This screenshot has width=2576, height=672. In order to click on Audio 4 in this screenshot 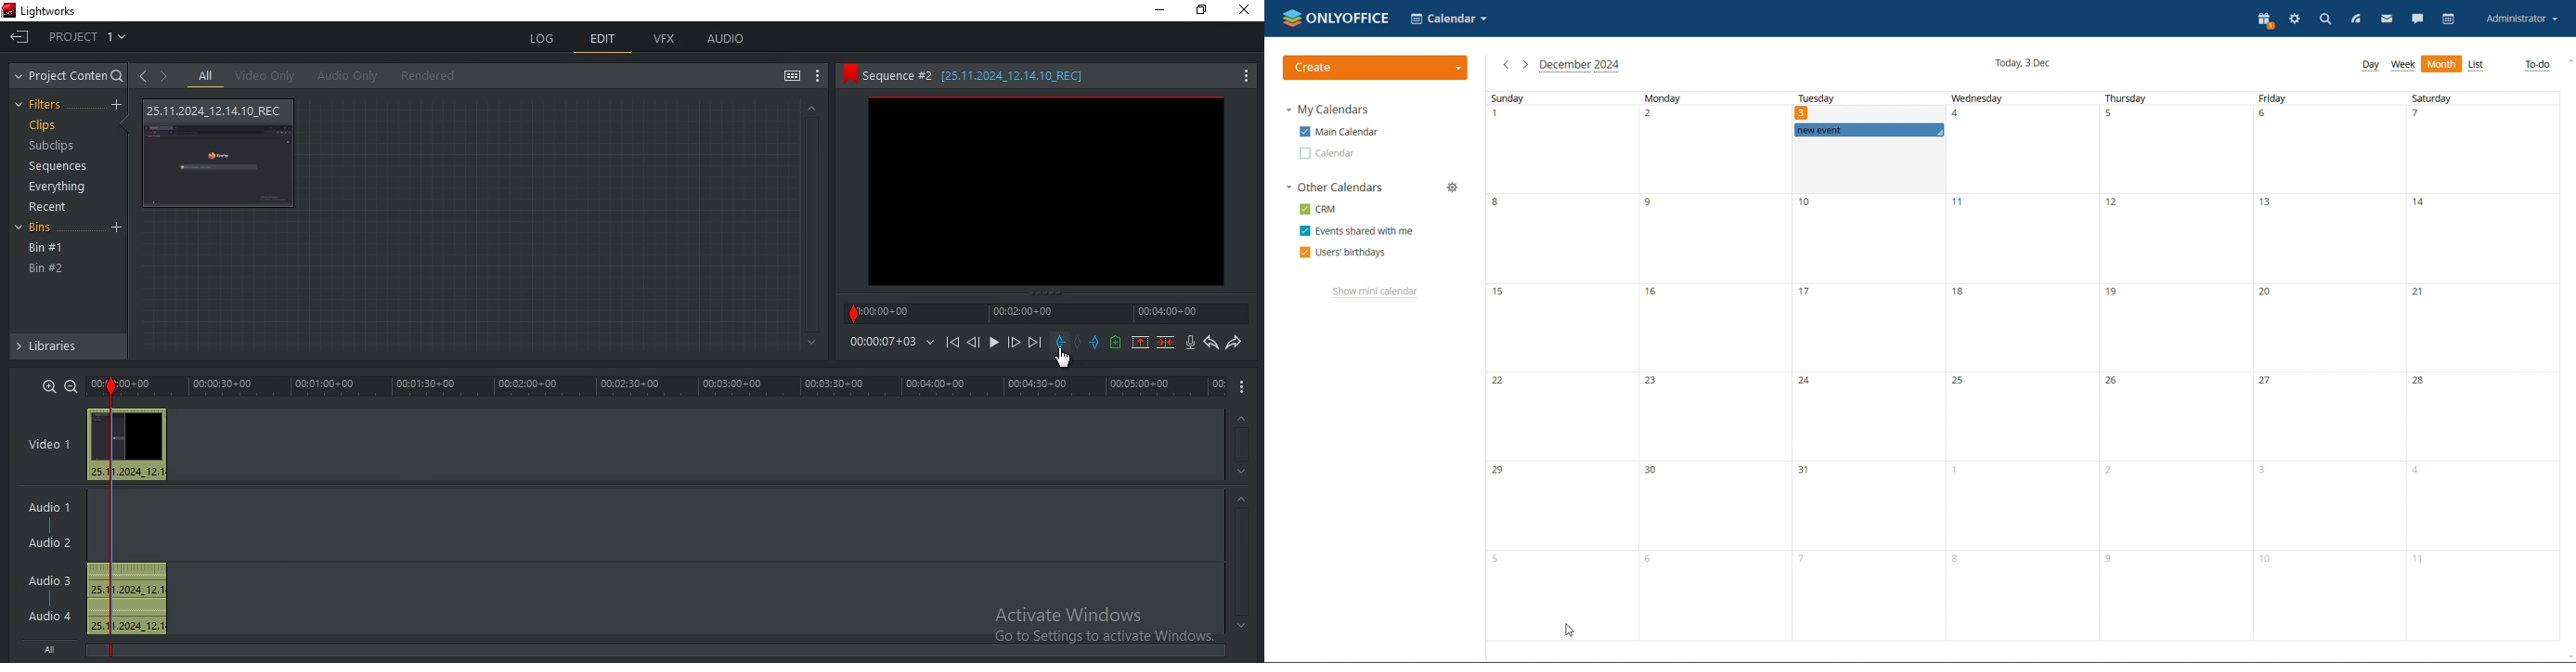, I will do `click(48, 616)`.